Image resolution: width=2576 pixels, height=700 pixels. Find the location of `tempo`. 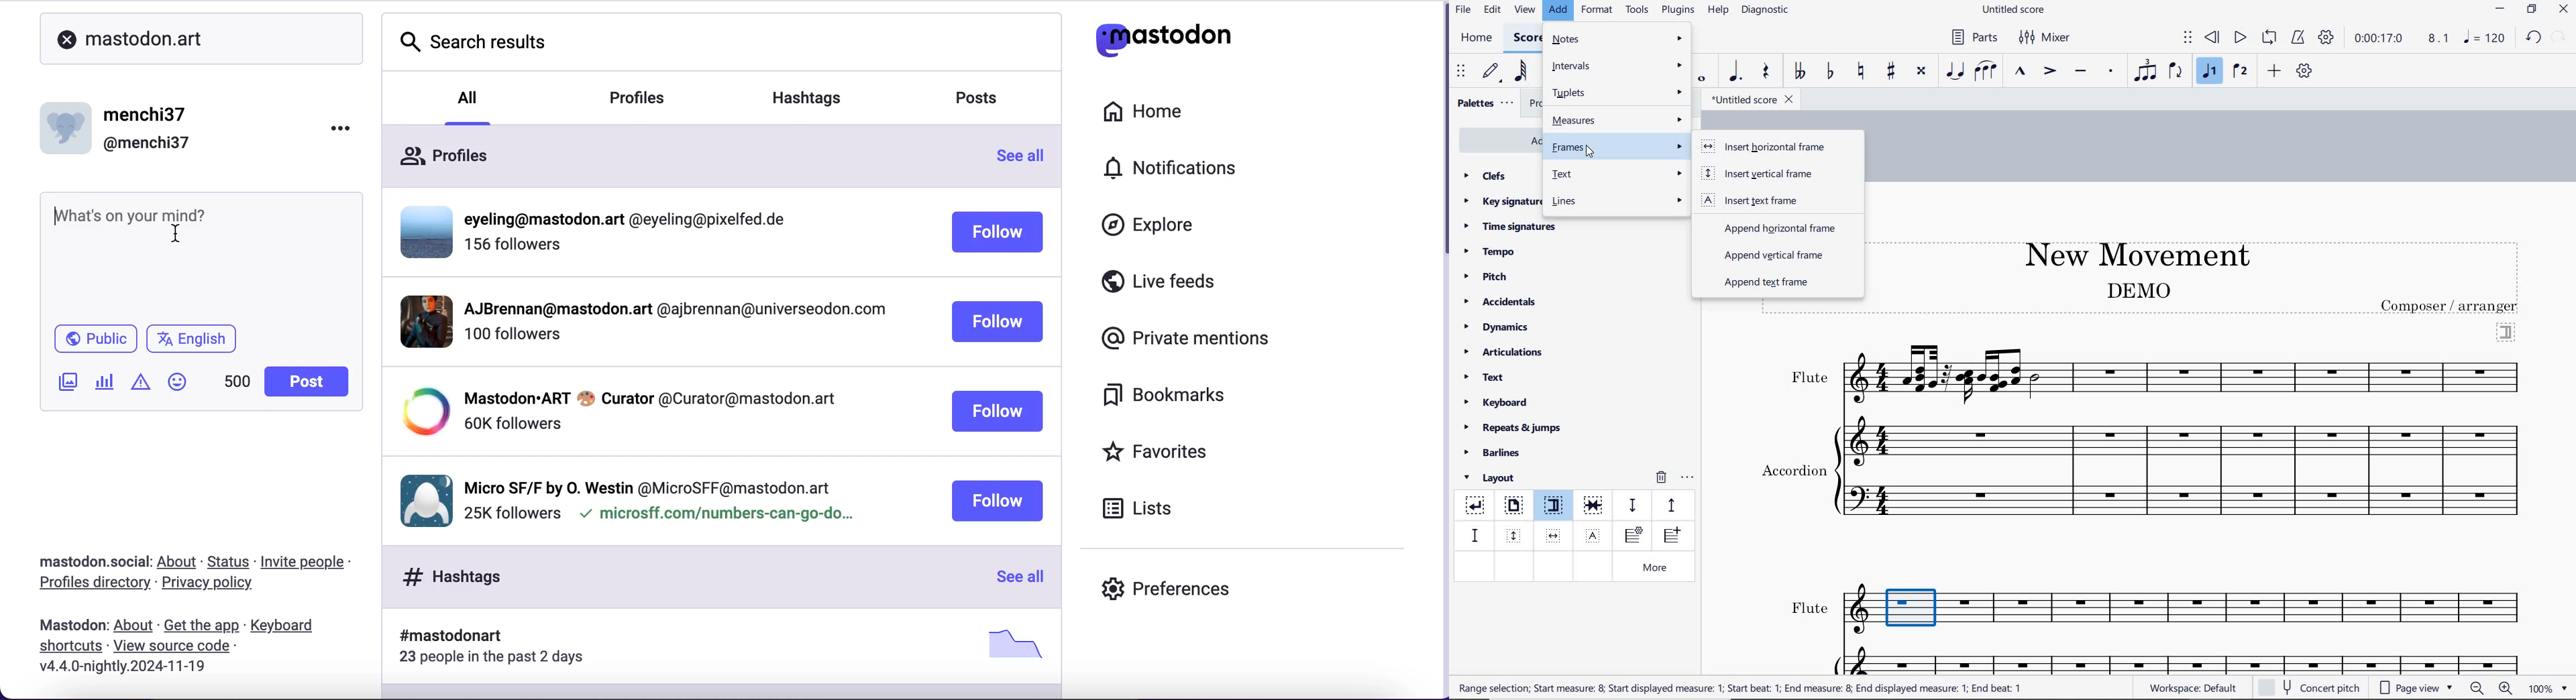

tempo is located at coordinates (1493, 251).